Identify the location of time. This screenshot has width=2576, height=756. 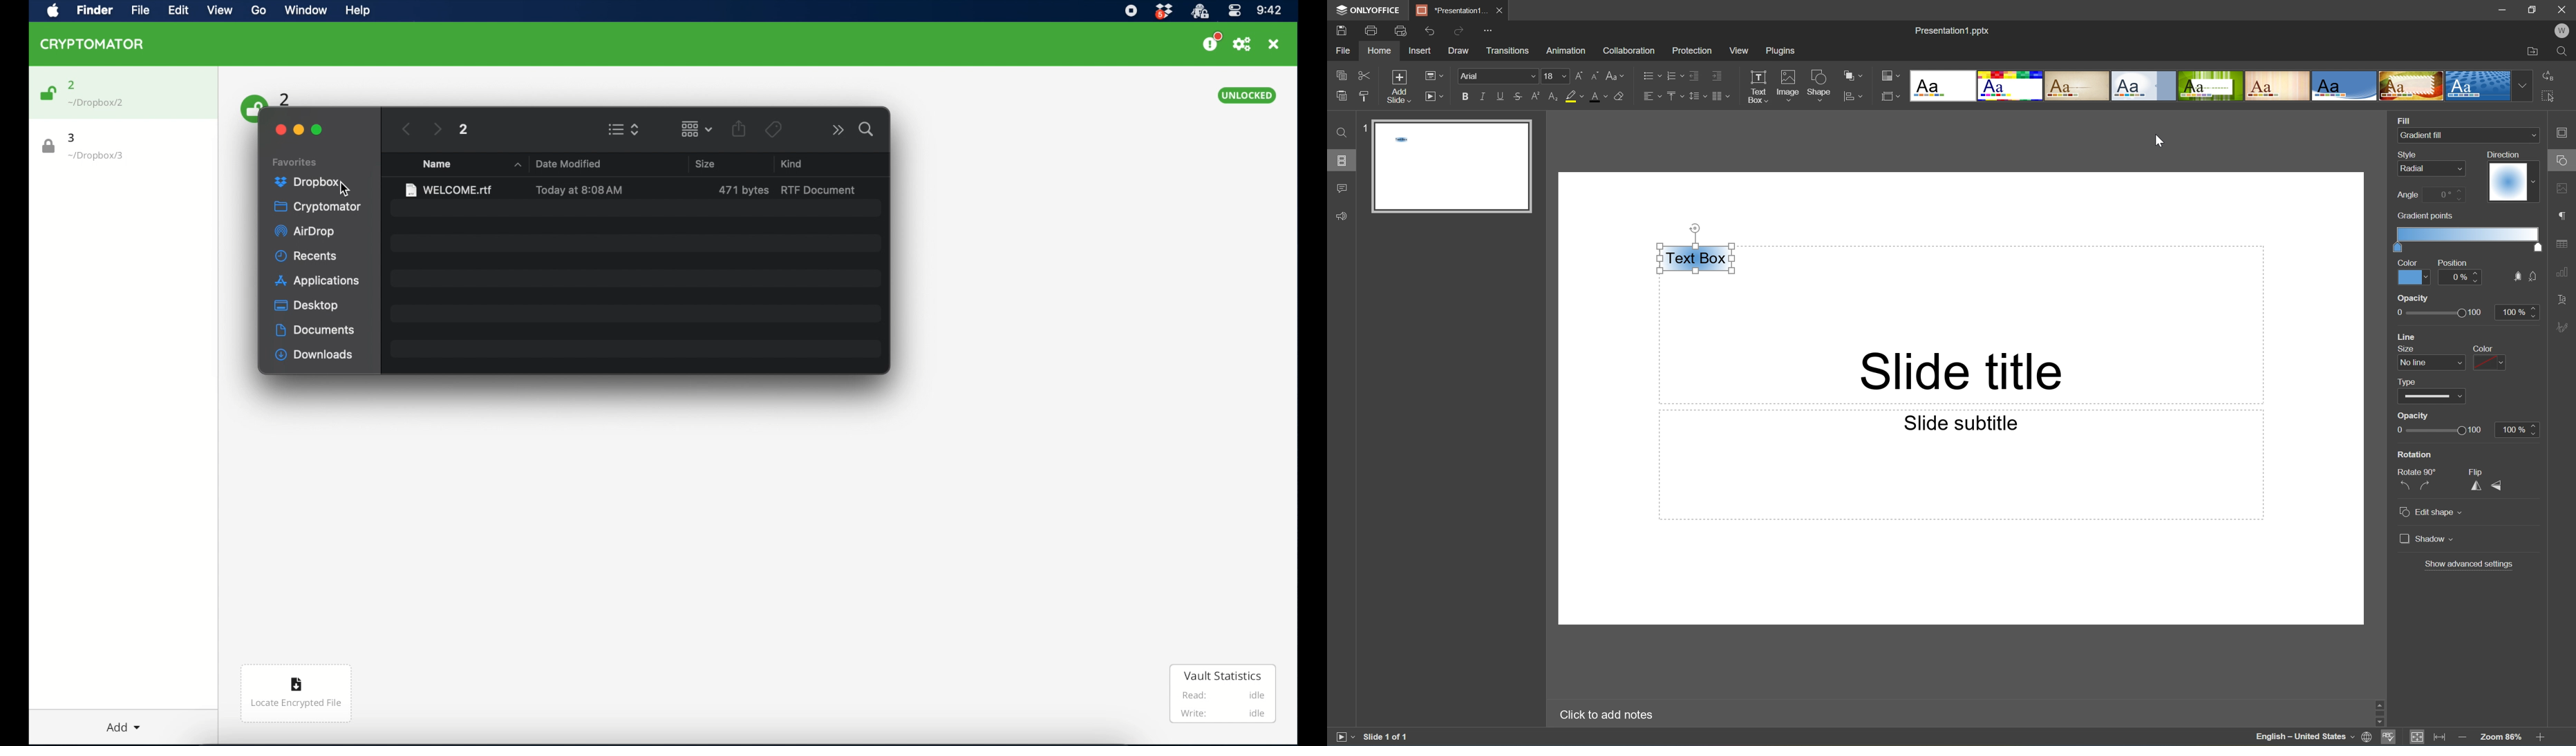
(1269, 11).